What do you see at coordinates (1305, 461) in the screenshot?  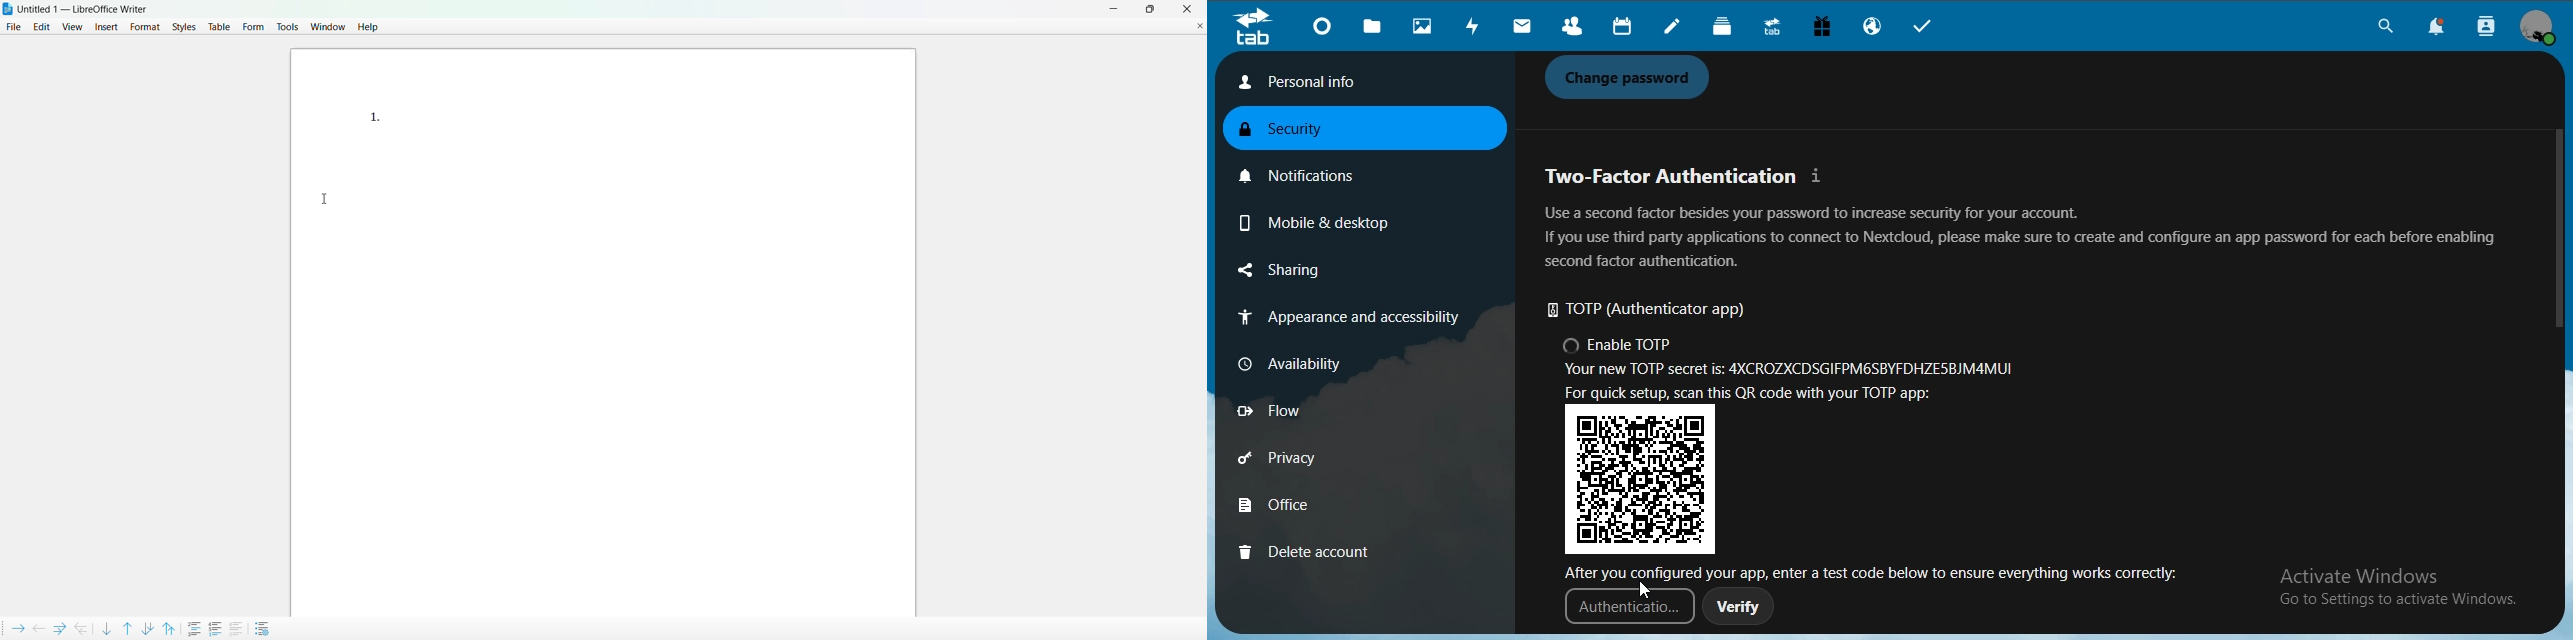 I see `privacy` at bounding box center [1305, 461].